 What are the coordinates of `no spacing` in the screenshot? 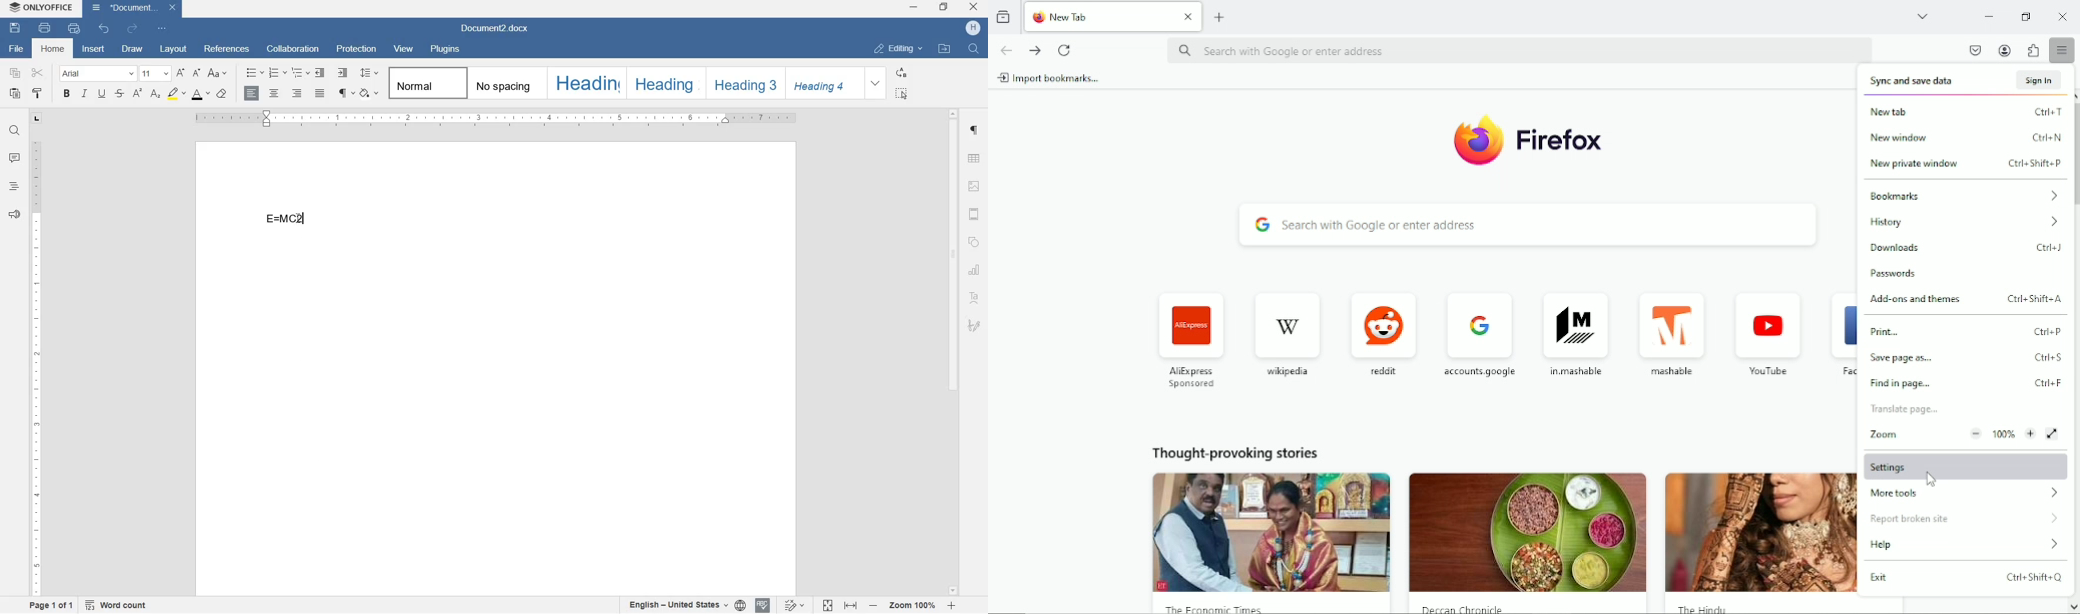 It's located at (505, 82).